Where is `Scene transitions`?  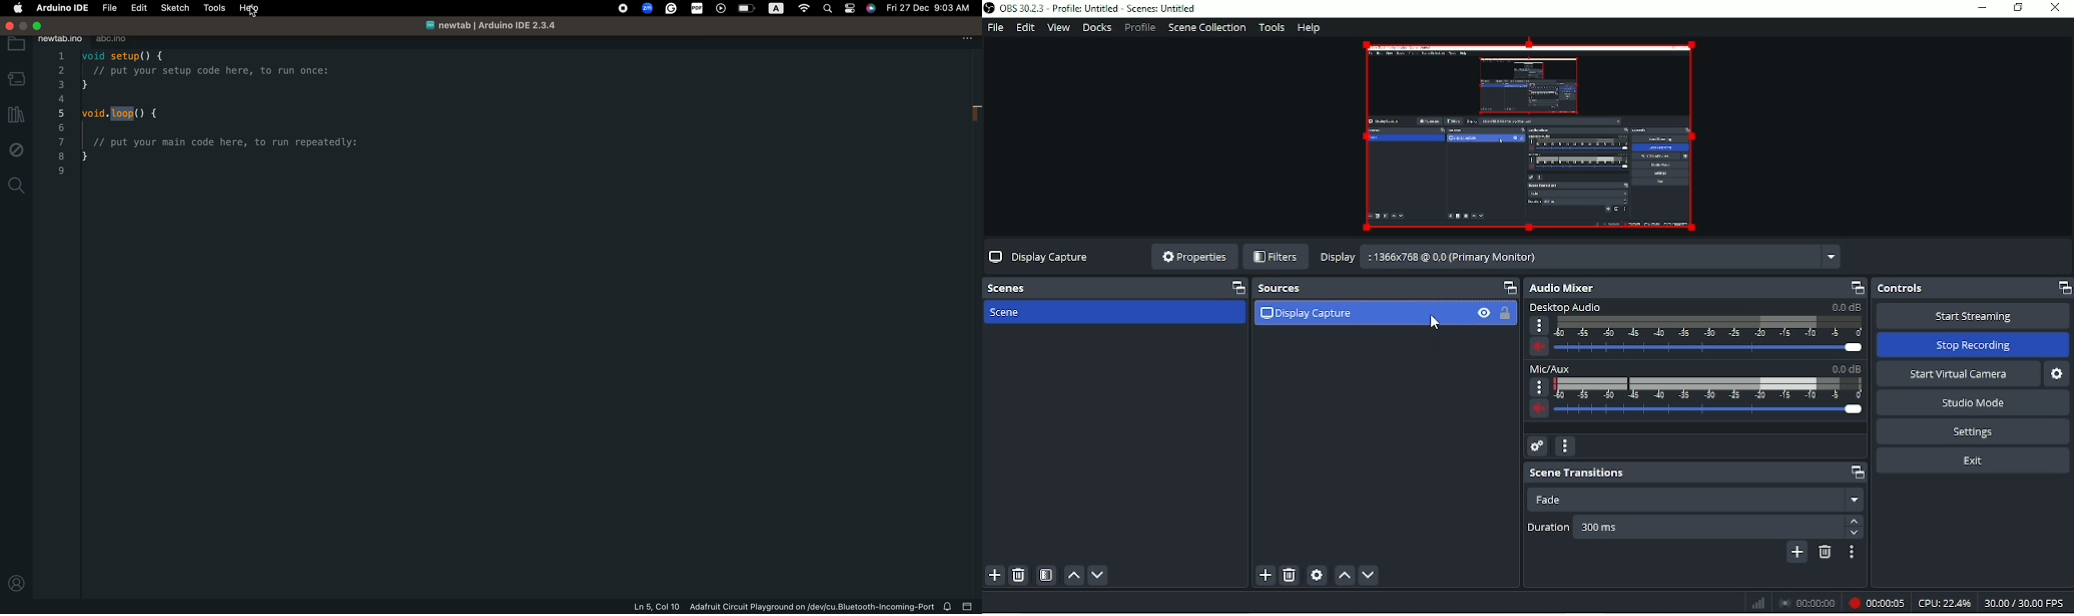
Scene transitions is located at coordinates (1697, 472).